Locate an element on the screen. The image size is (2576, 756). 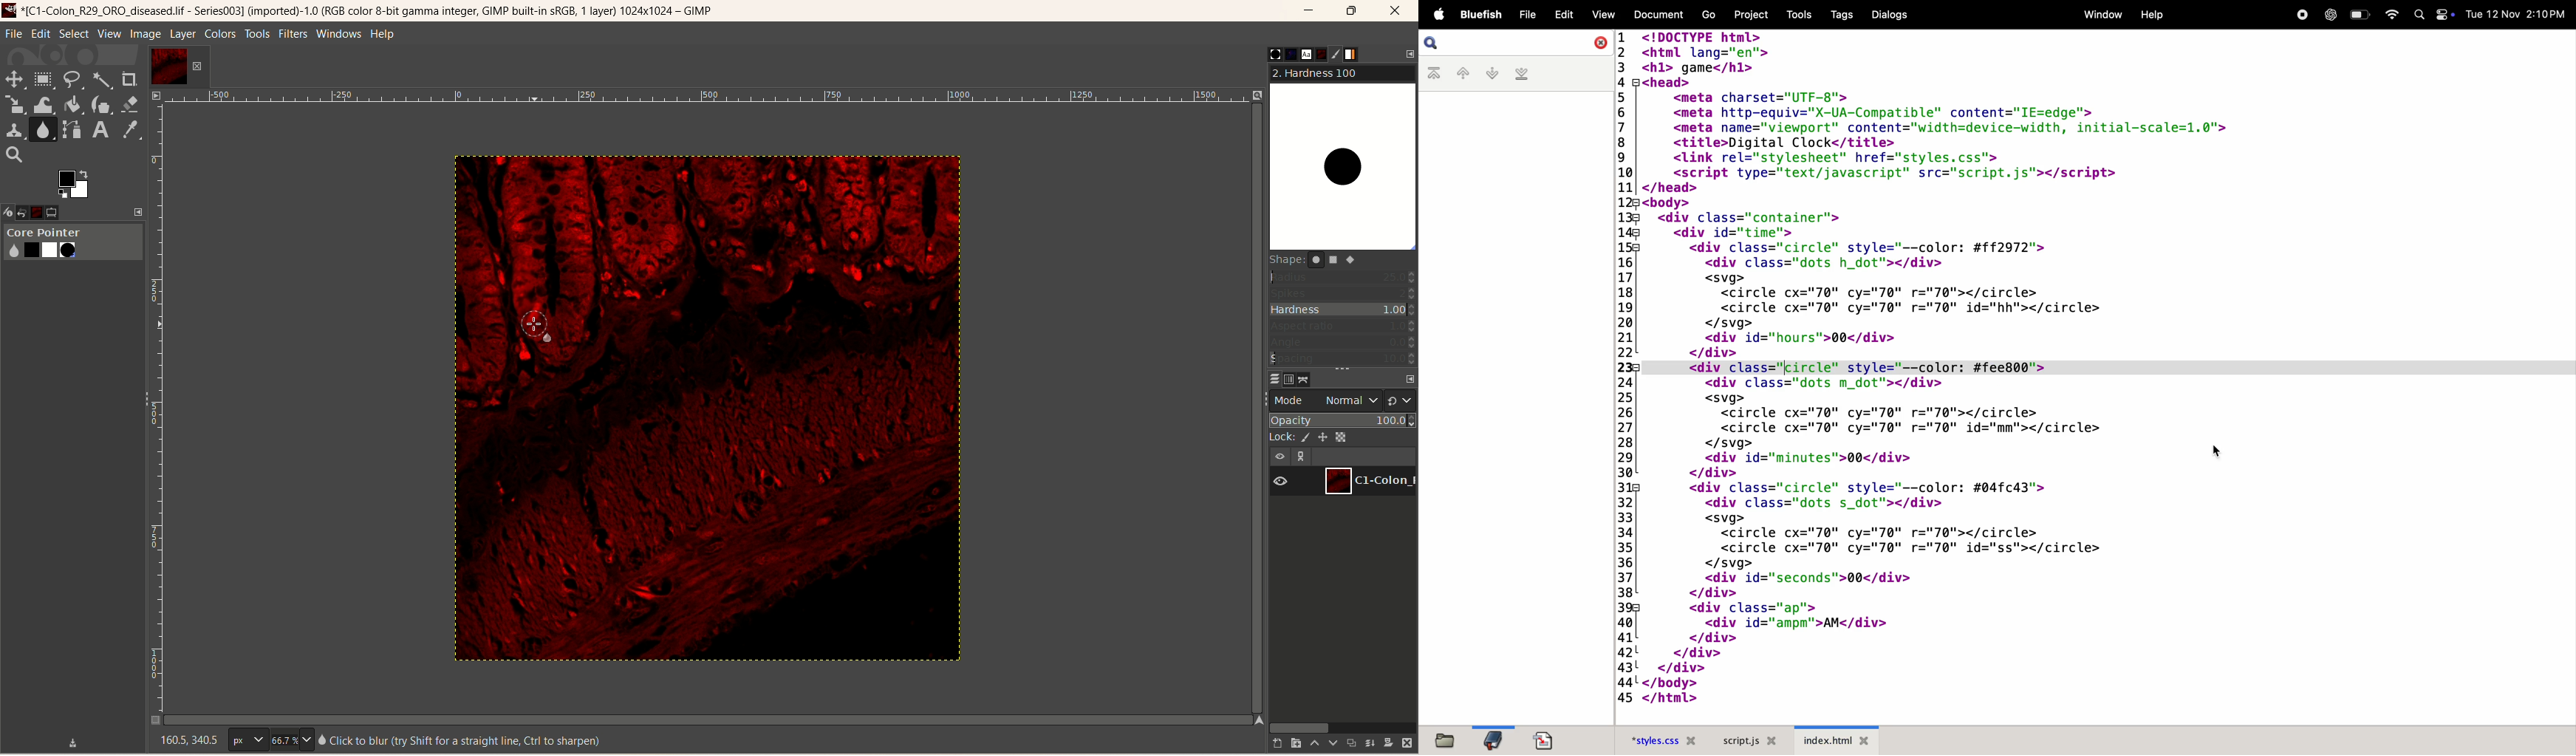
core pointer is located at coordinates (72, 243).